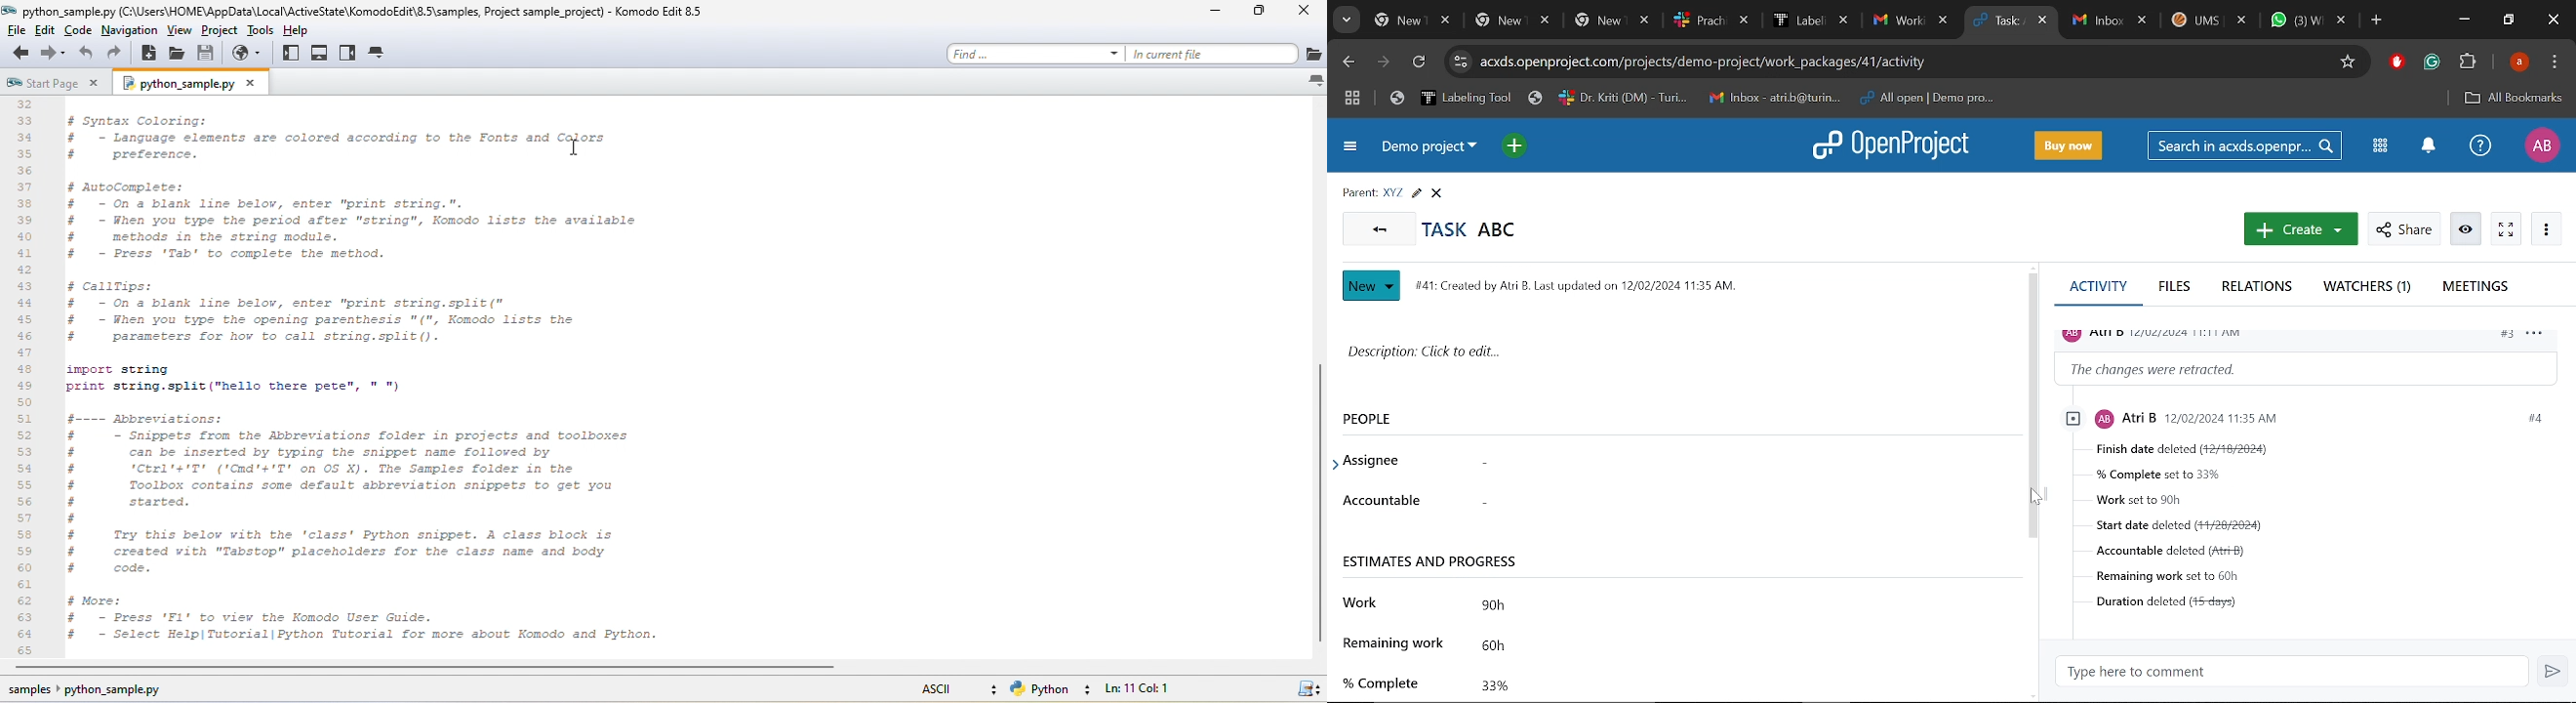 This screenshot has width=2576, height=728. I want to click on work, so click(1364, 600).